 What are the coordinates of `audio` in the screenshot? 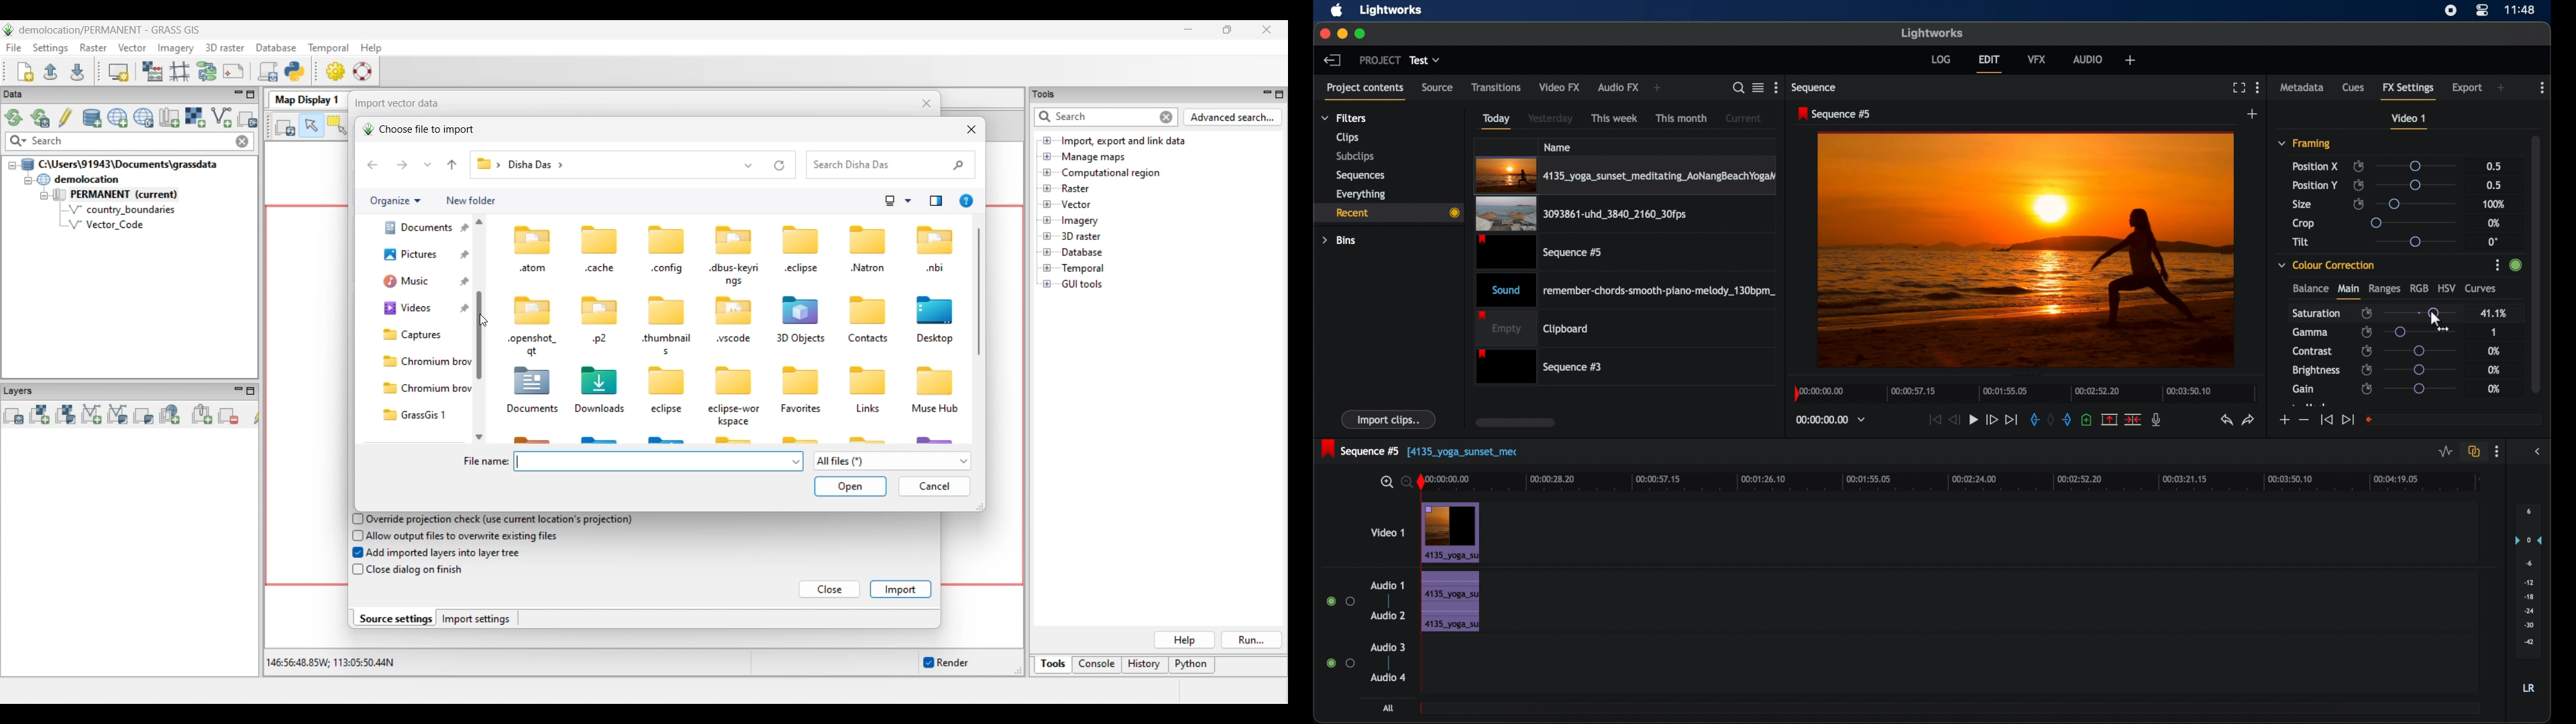 It's located at (2089, 59).